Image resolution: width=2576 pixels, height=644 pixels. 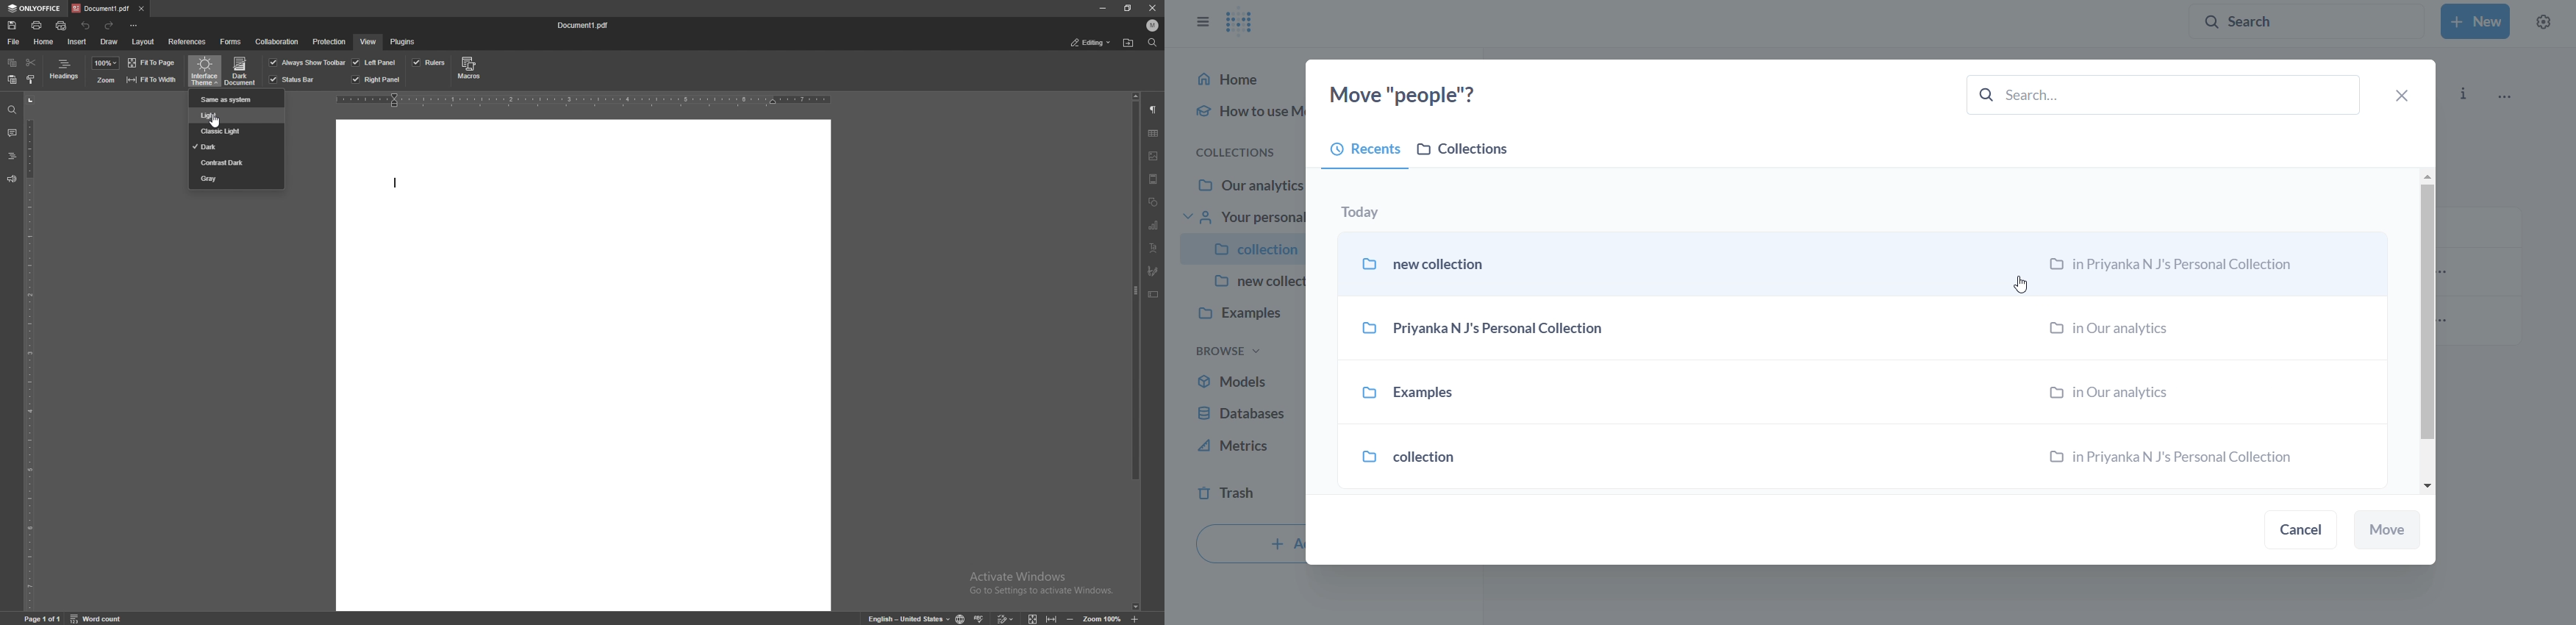 I want to click on copy, so click(x=12, y=63).